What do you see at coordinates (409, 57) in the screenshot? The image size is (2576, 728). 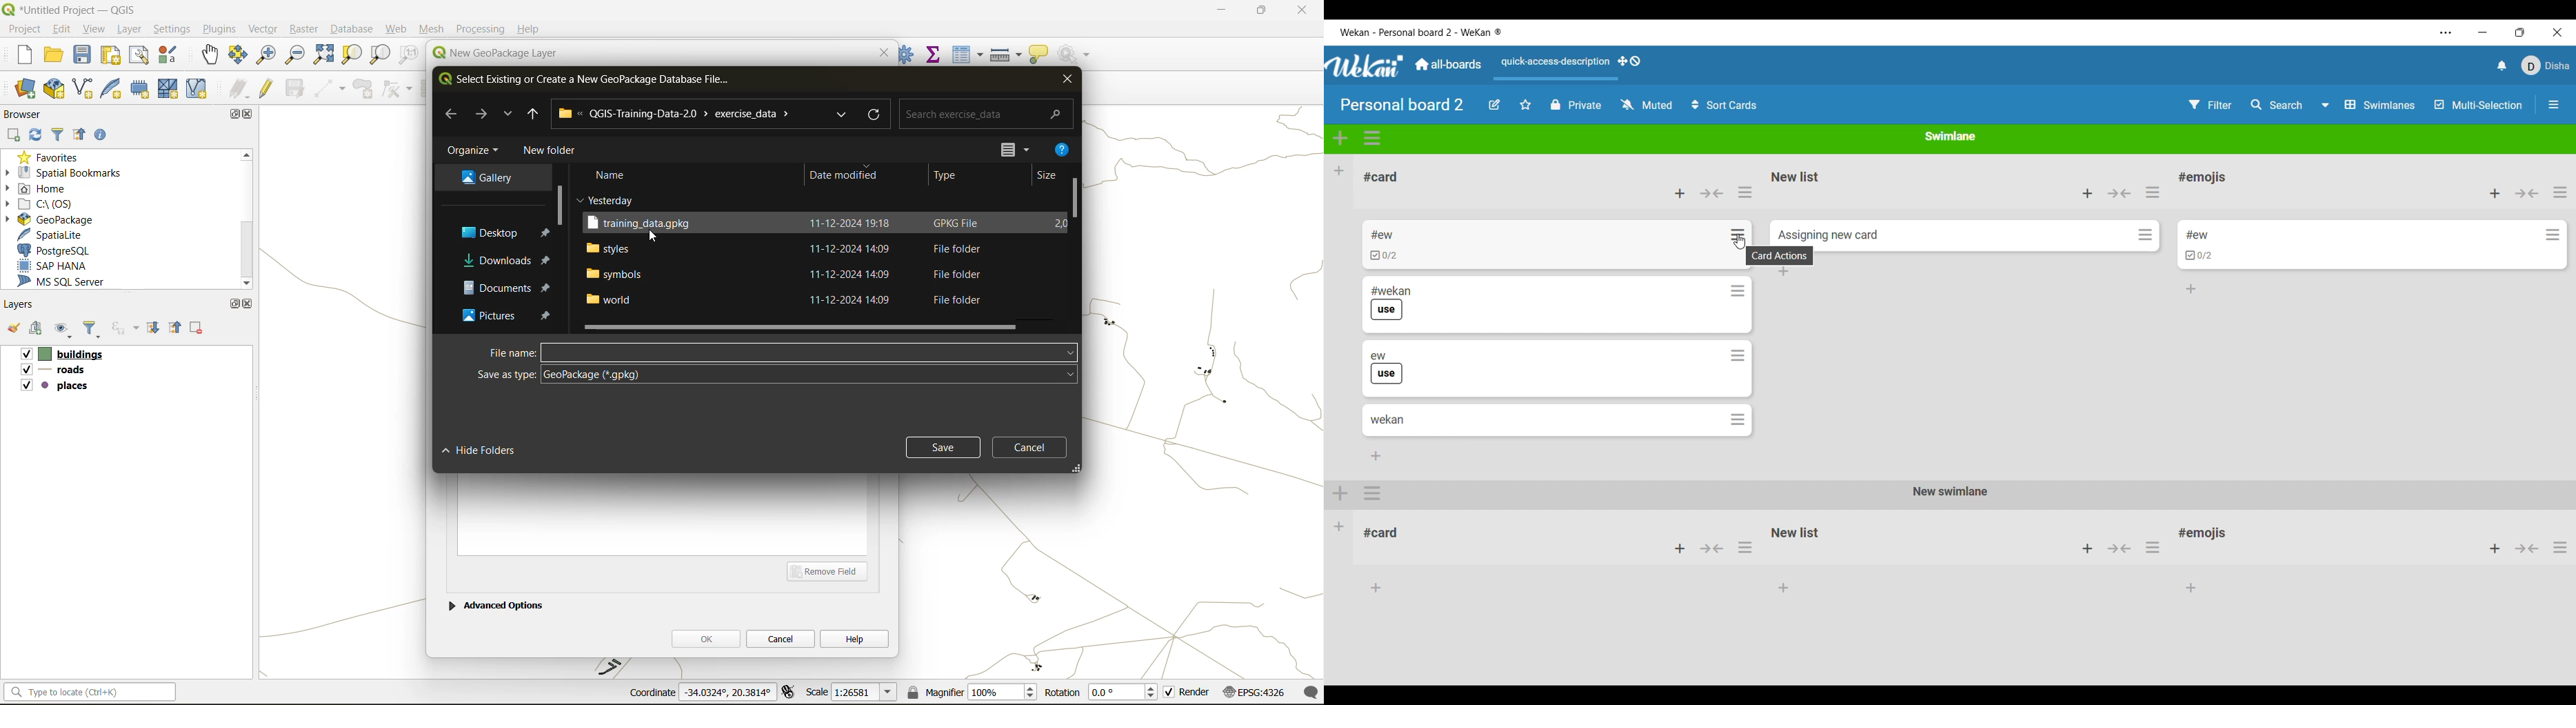 I see `zoom native` at bounding box center [409, 57].